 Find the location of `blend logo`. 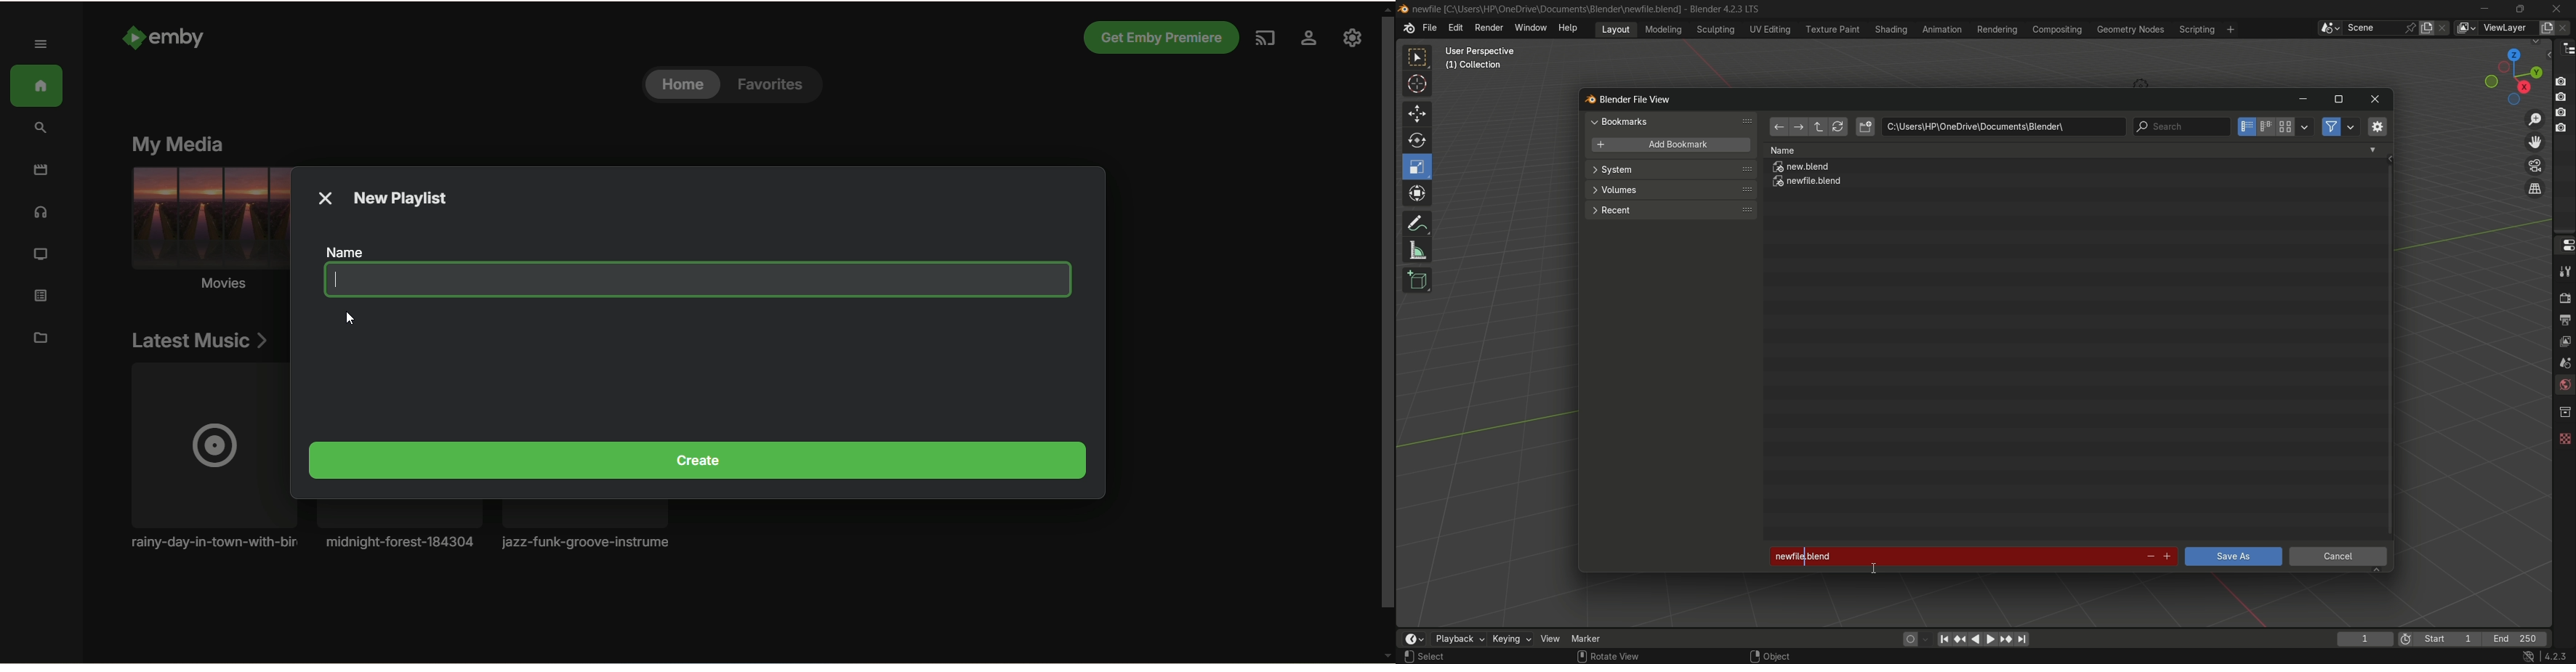

blend logo is located at coordinates (1586, 100).